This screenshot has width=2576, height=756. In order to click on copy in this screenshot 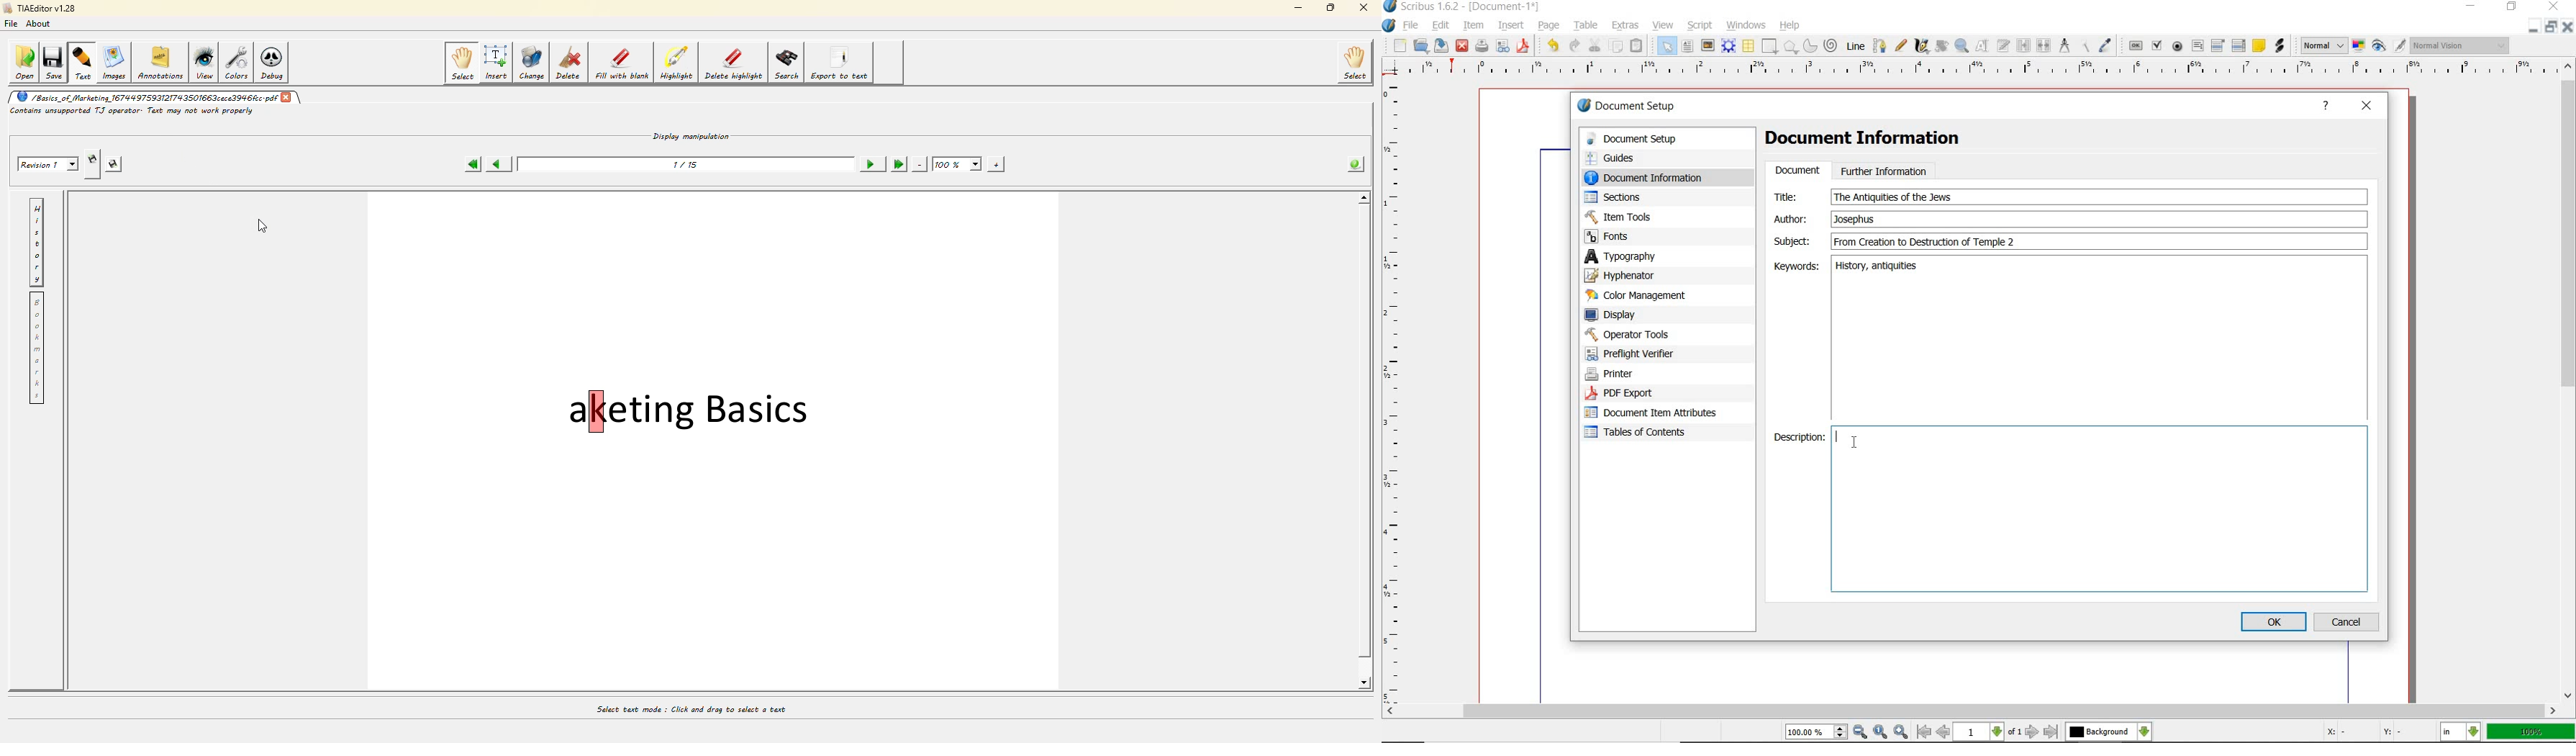, I will do `click(1616, 46)`.